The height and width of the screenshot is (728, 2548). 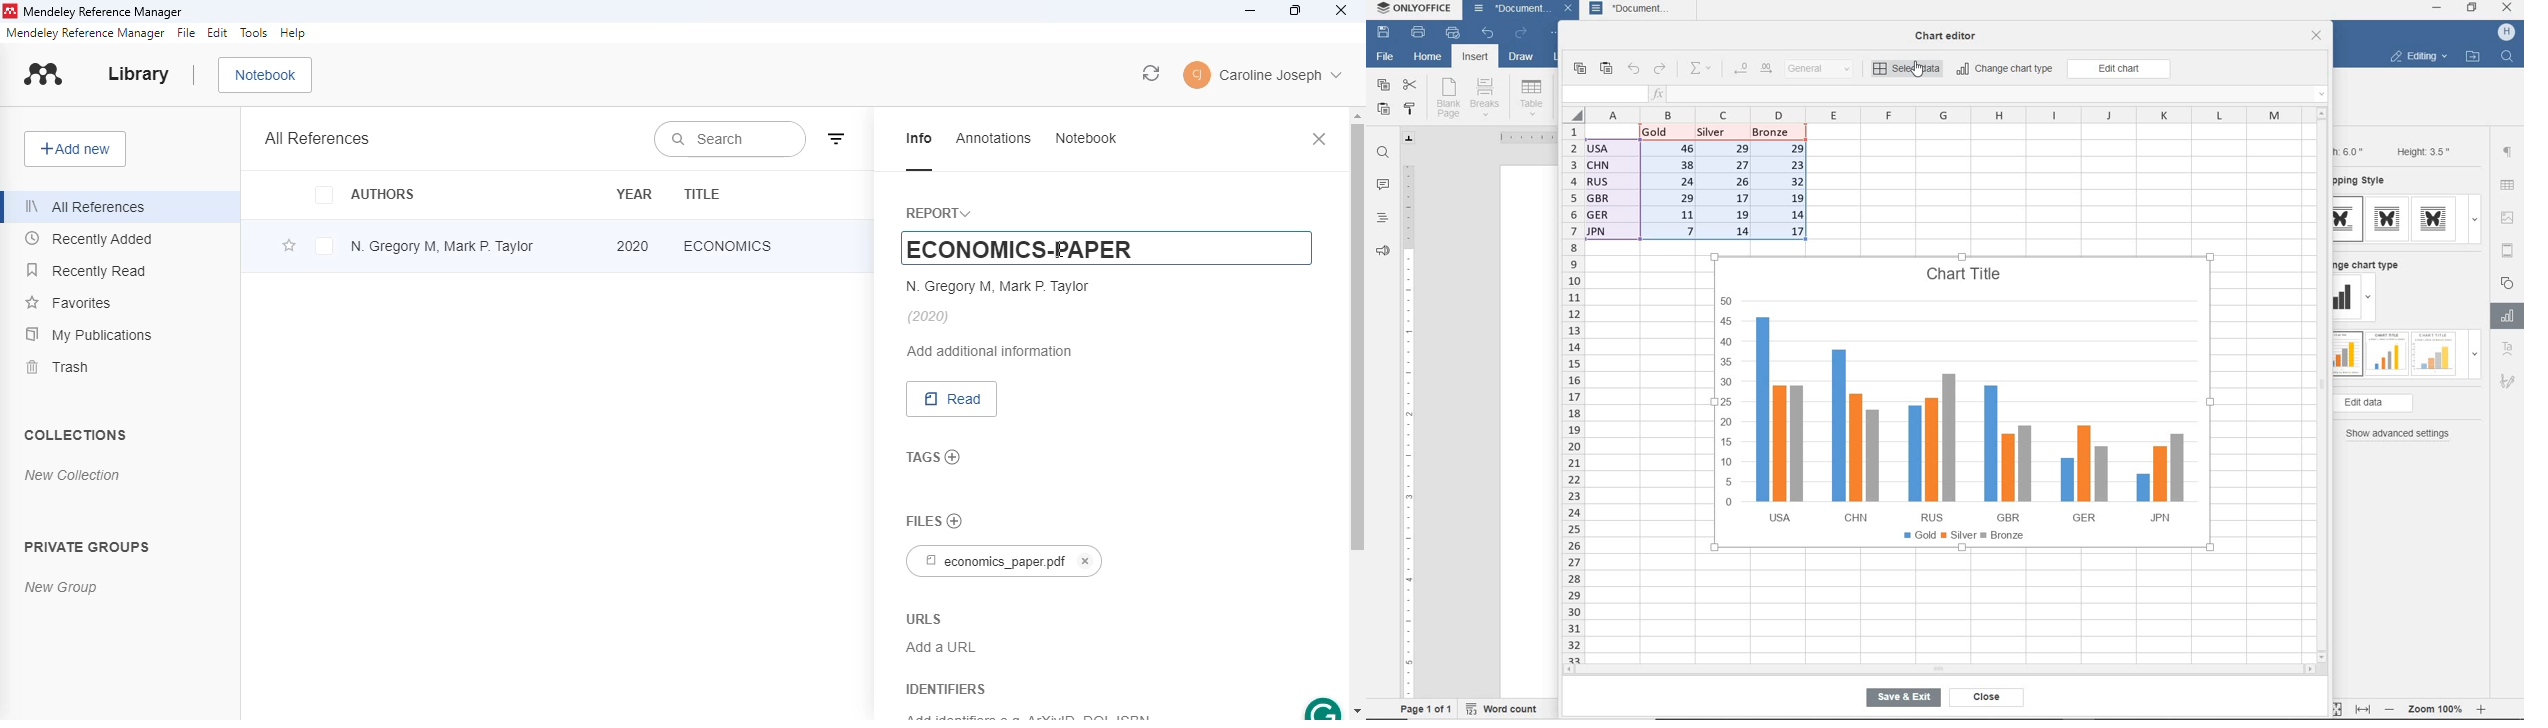 I want to click on library, so click(x=137, y=74).